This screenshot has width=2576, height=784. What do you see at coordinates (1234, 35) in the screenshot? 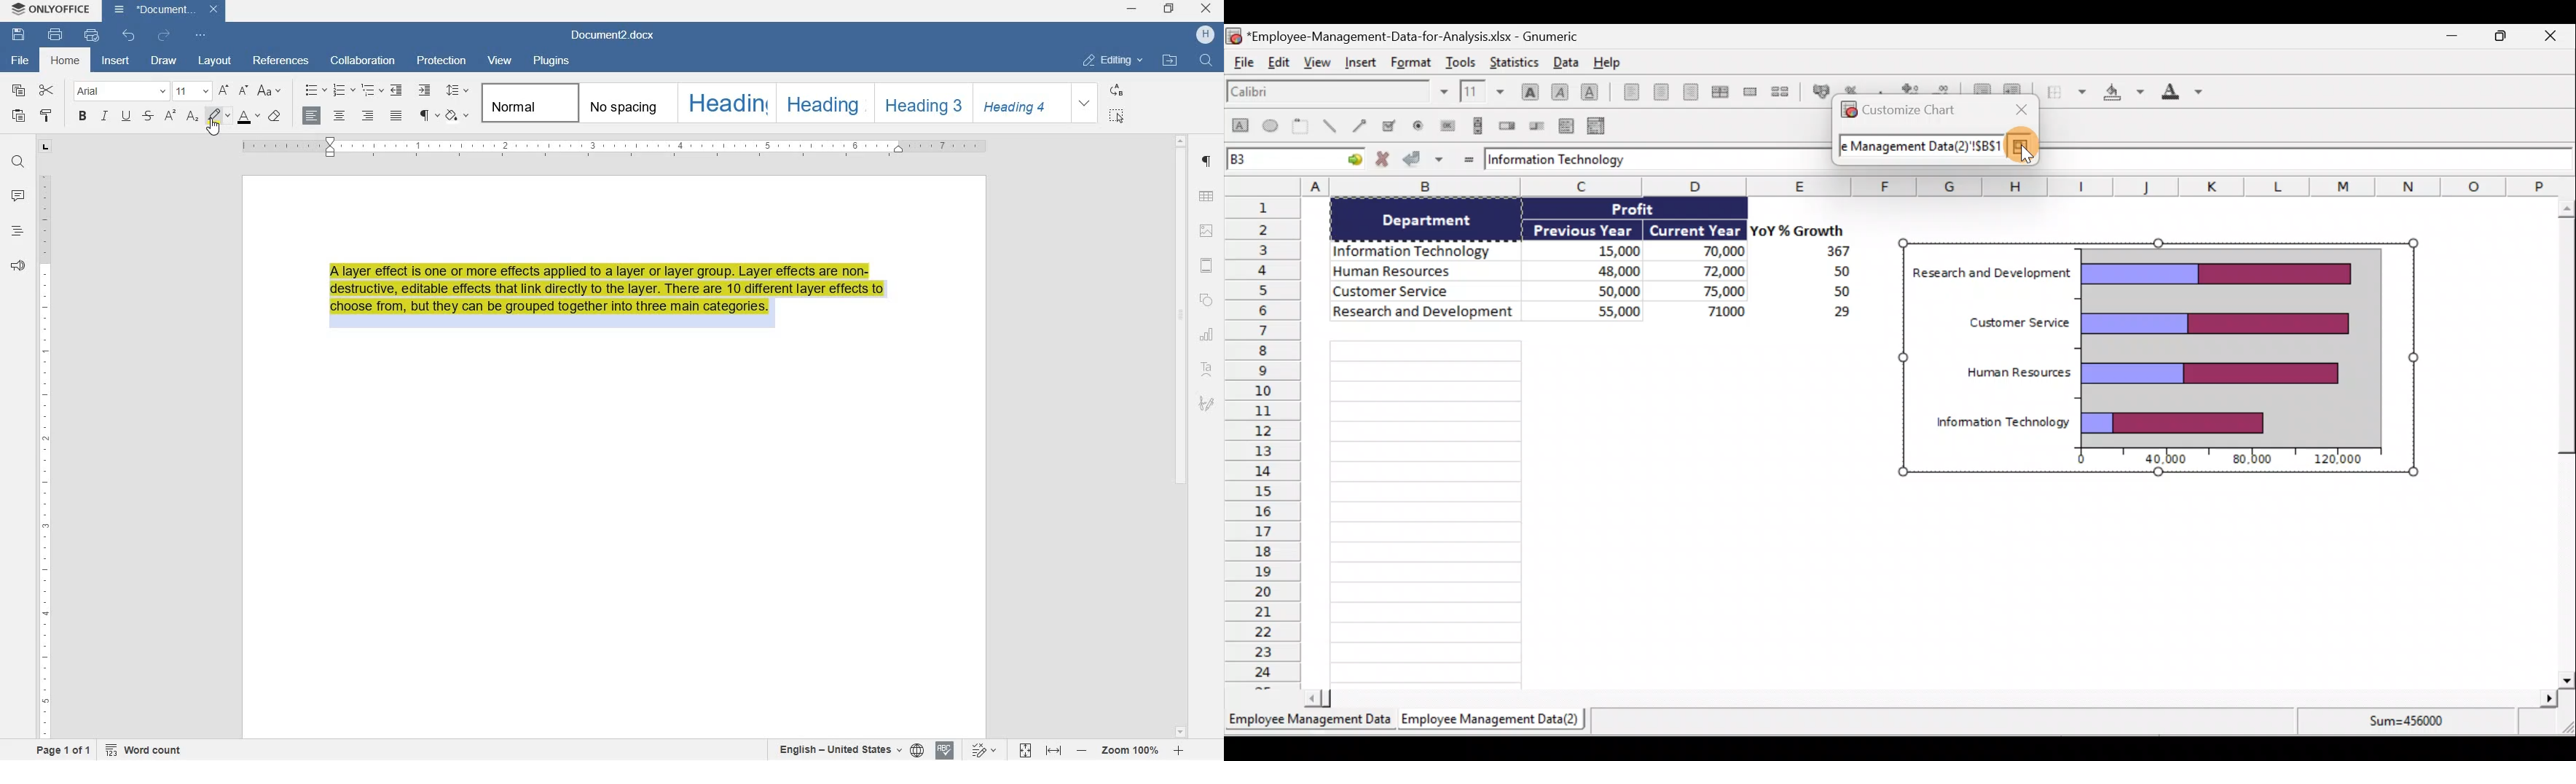
I see `Gnumeric logo` at bounding box center [1234, 35].